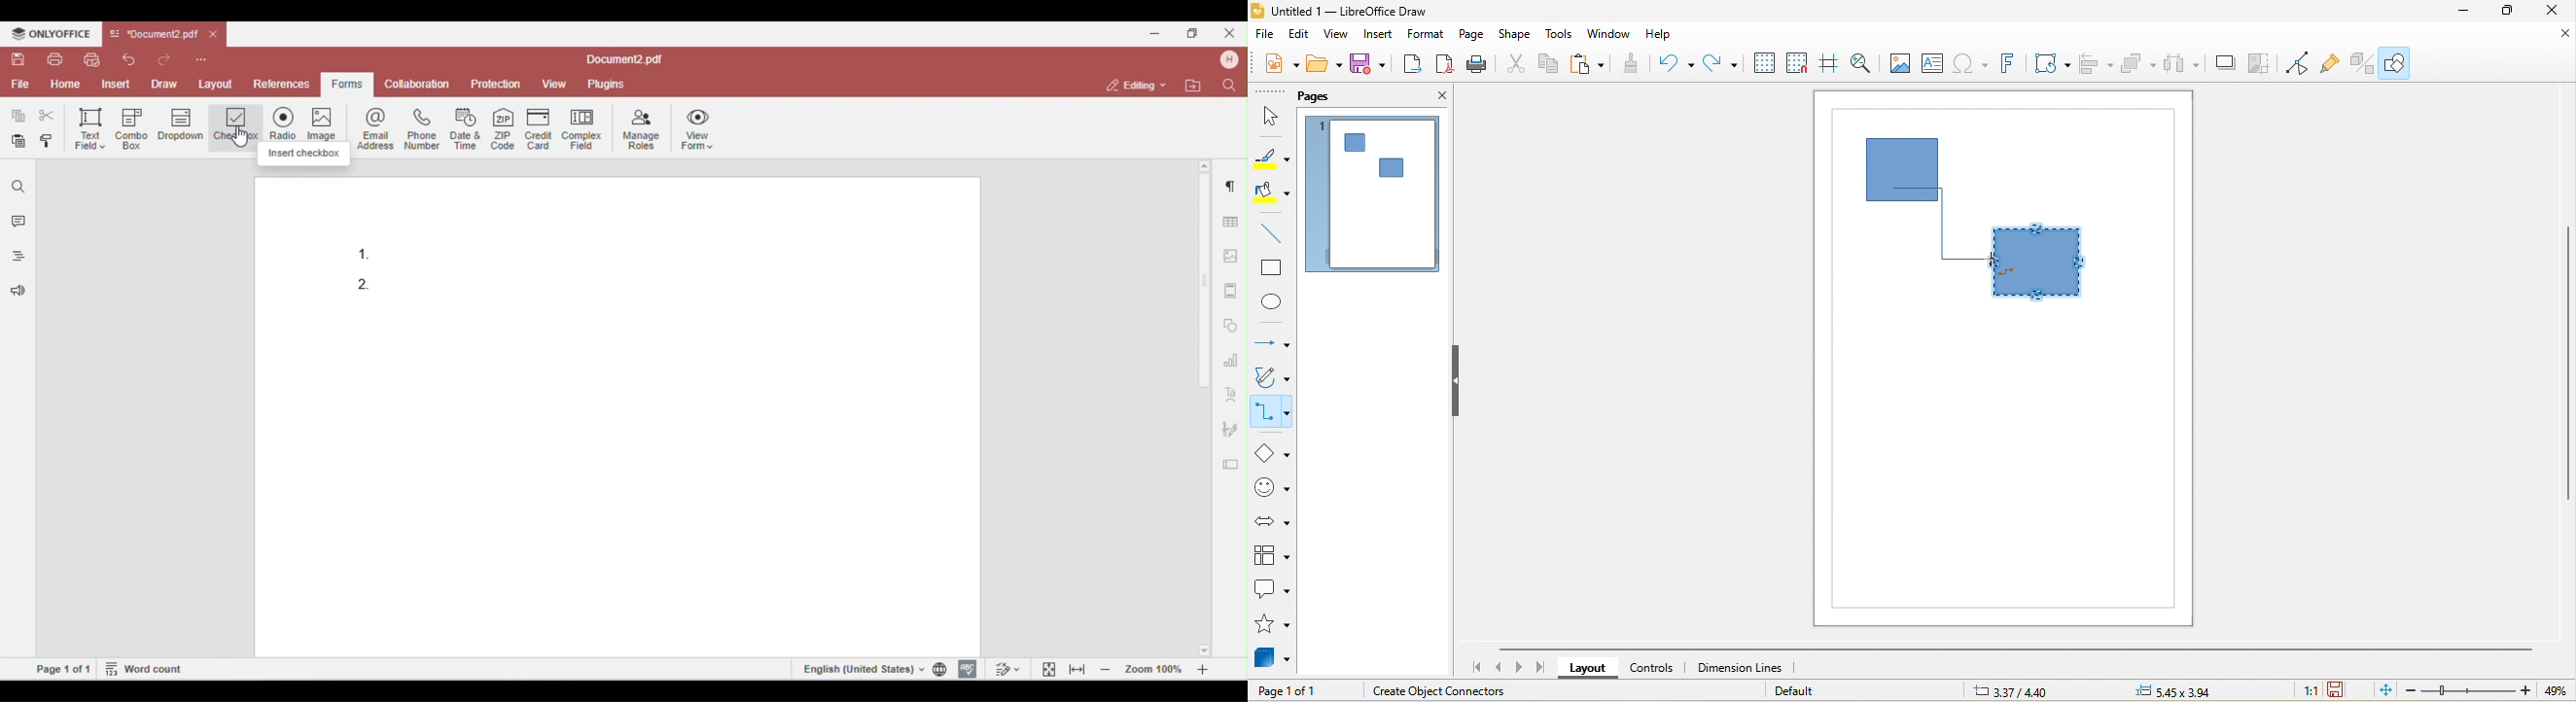  Describe the element at coordinates (2490, 689) in the screenshot. I see `zoom` at that location.